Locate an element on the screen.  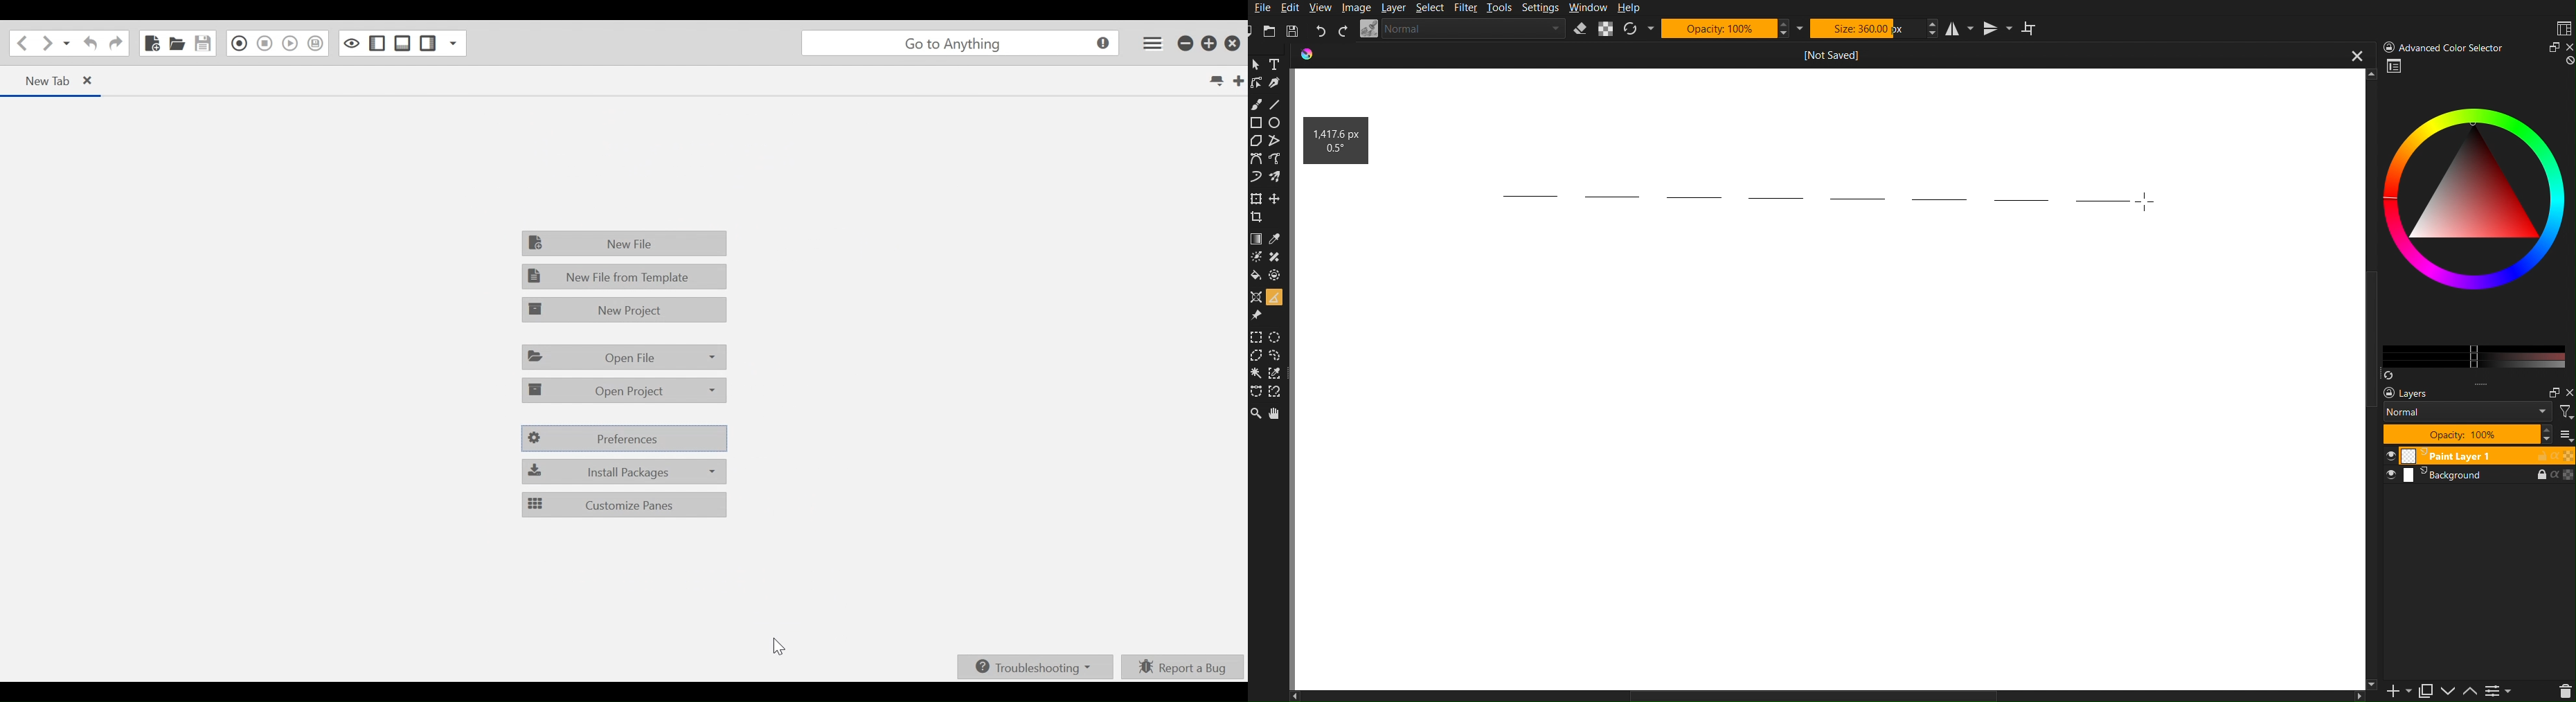
Color Tools is located at coordinates (1256, 238).